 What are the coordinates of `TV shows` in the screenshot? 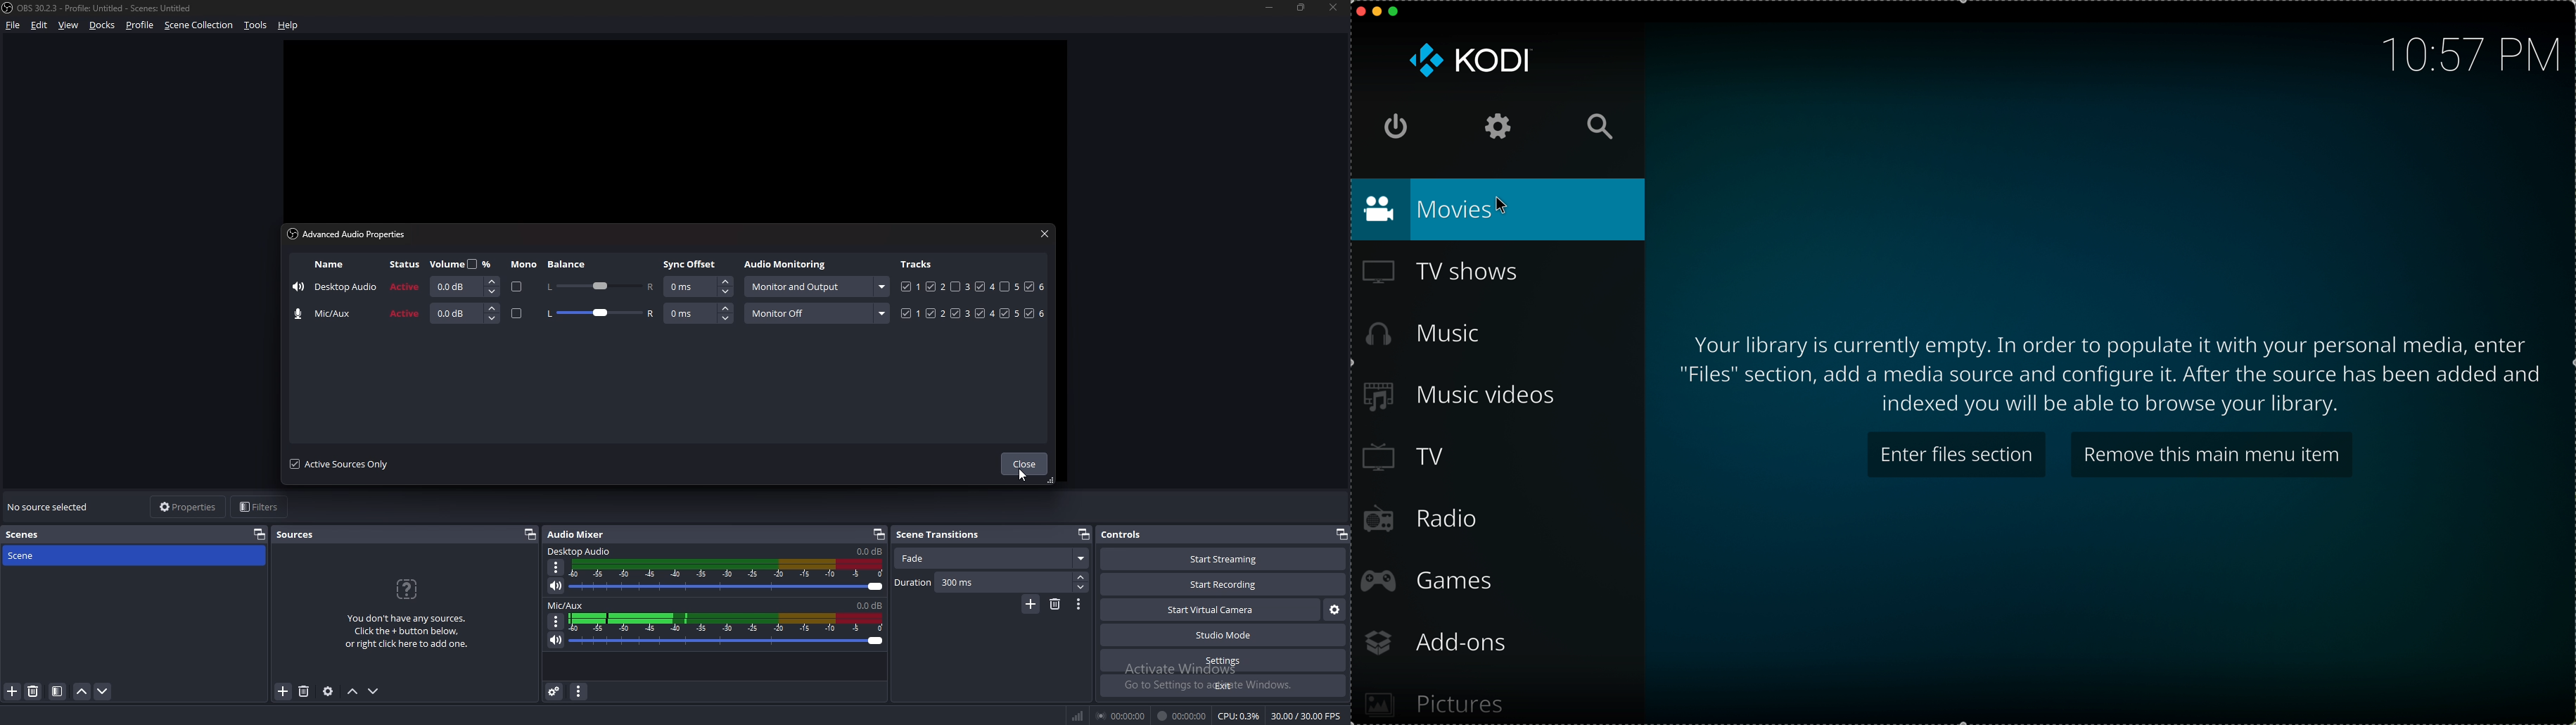 It's located at (1440, 274).